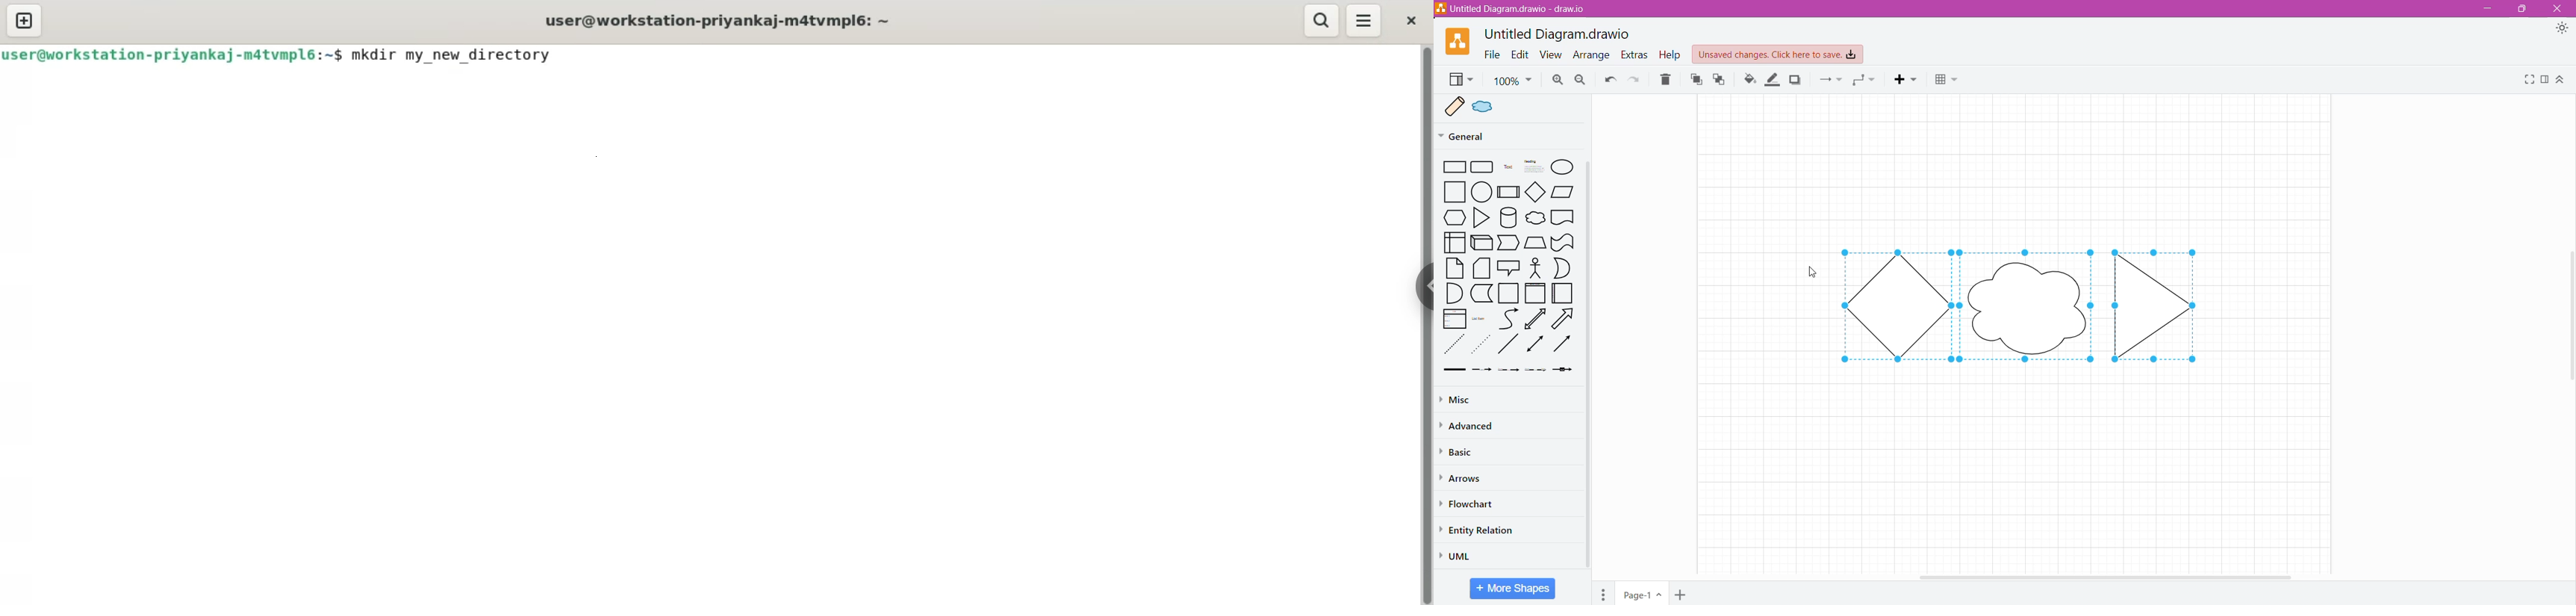 This screenshot has width=2576, height=616. I want to click on search, so click(1322, 20).